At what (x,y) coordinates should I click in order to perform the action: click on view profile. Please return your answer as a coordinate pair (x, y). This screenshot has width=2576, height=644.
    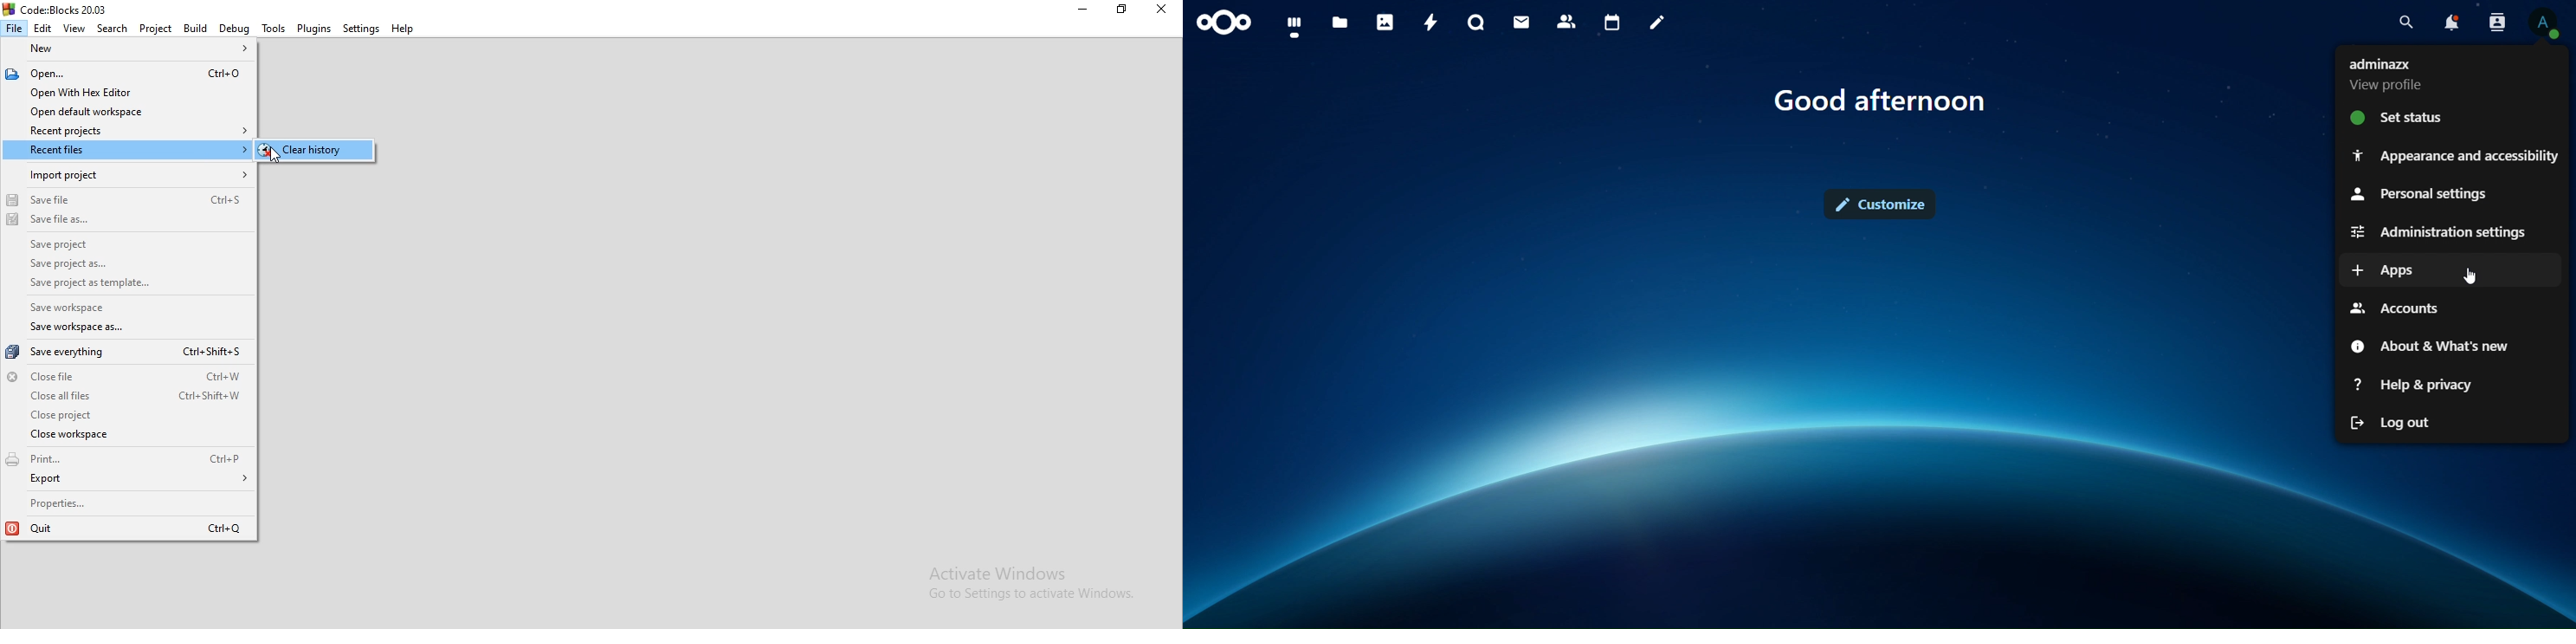
    Looking at the image, I should click on (2395, 73).